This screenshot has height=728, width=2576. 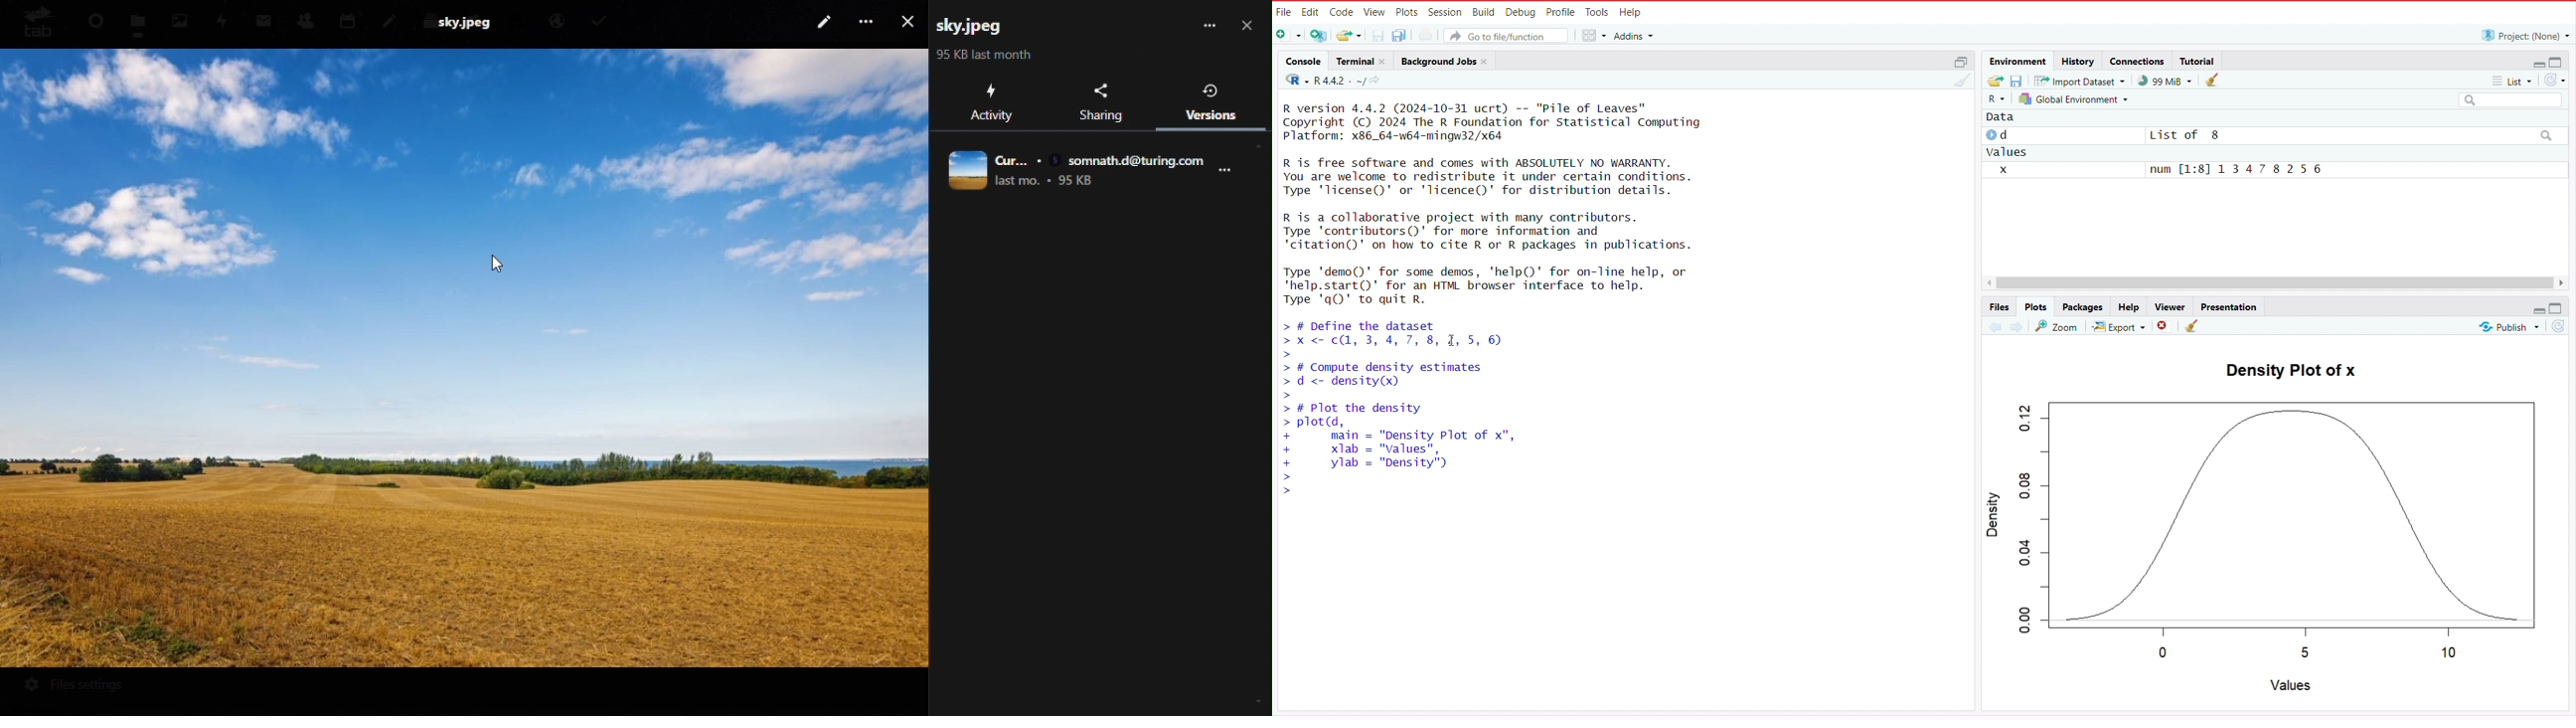 I want to click on data, so click(x=2003, y=120).